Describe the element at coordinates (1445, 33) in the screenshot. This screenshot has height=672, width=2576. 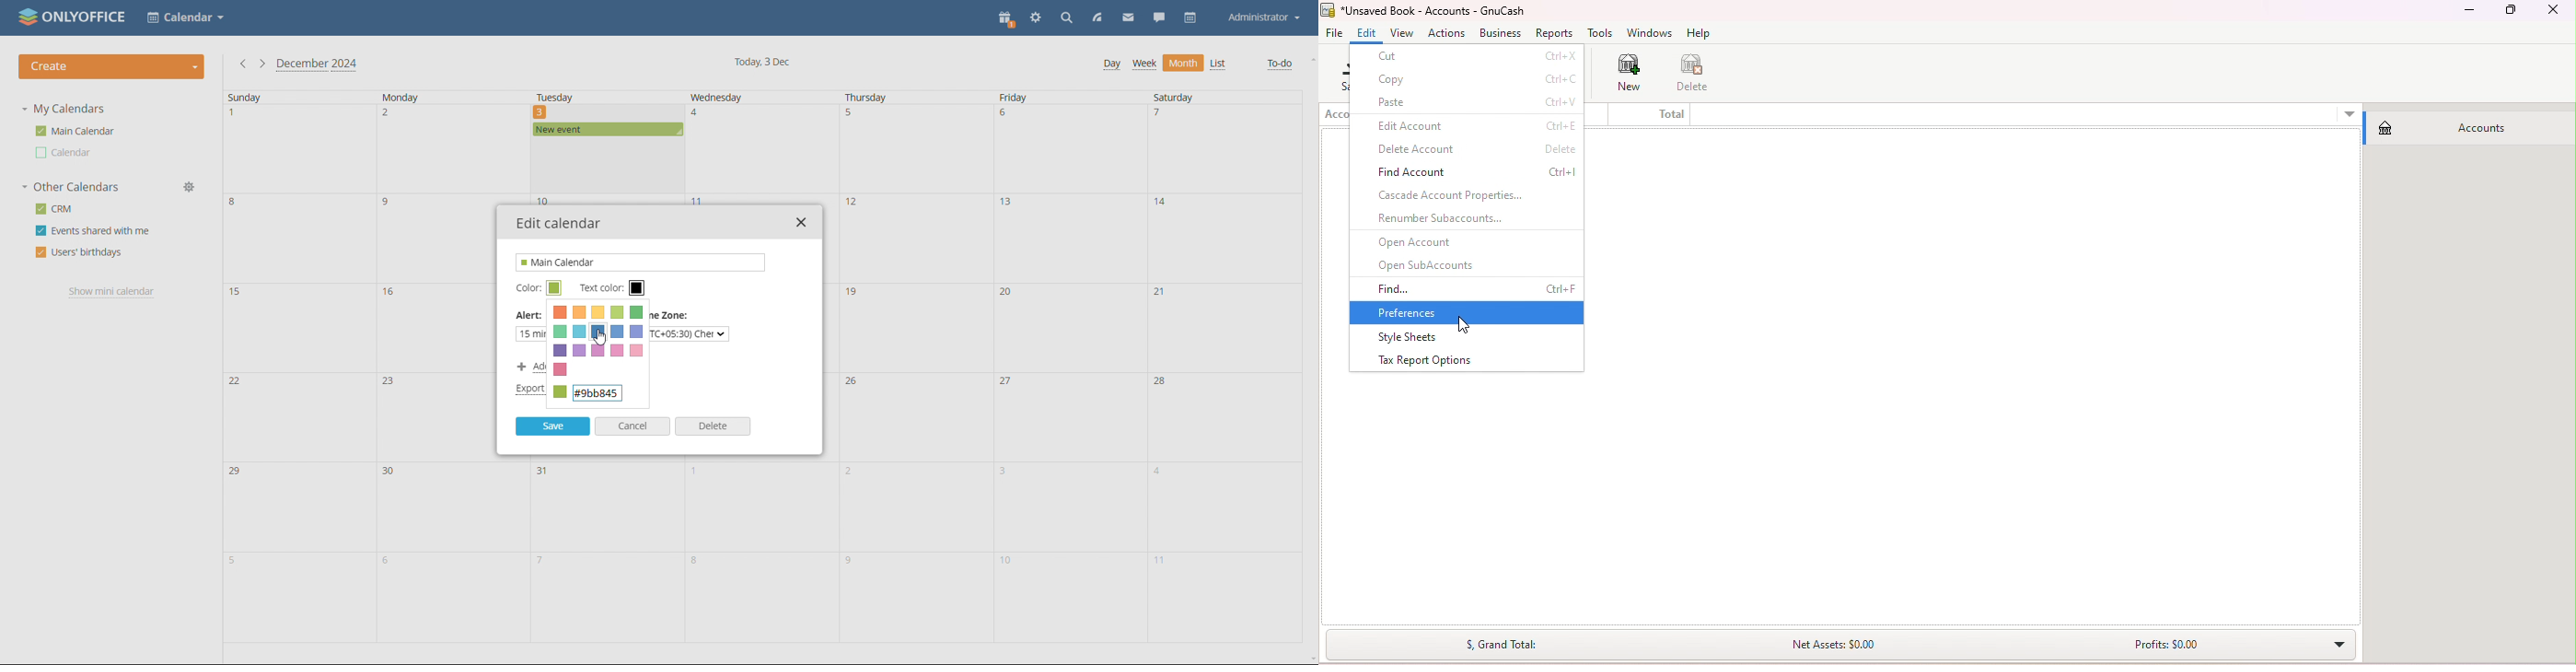
I see `Actions` at that location.